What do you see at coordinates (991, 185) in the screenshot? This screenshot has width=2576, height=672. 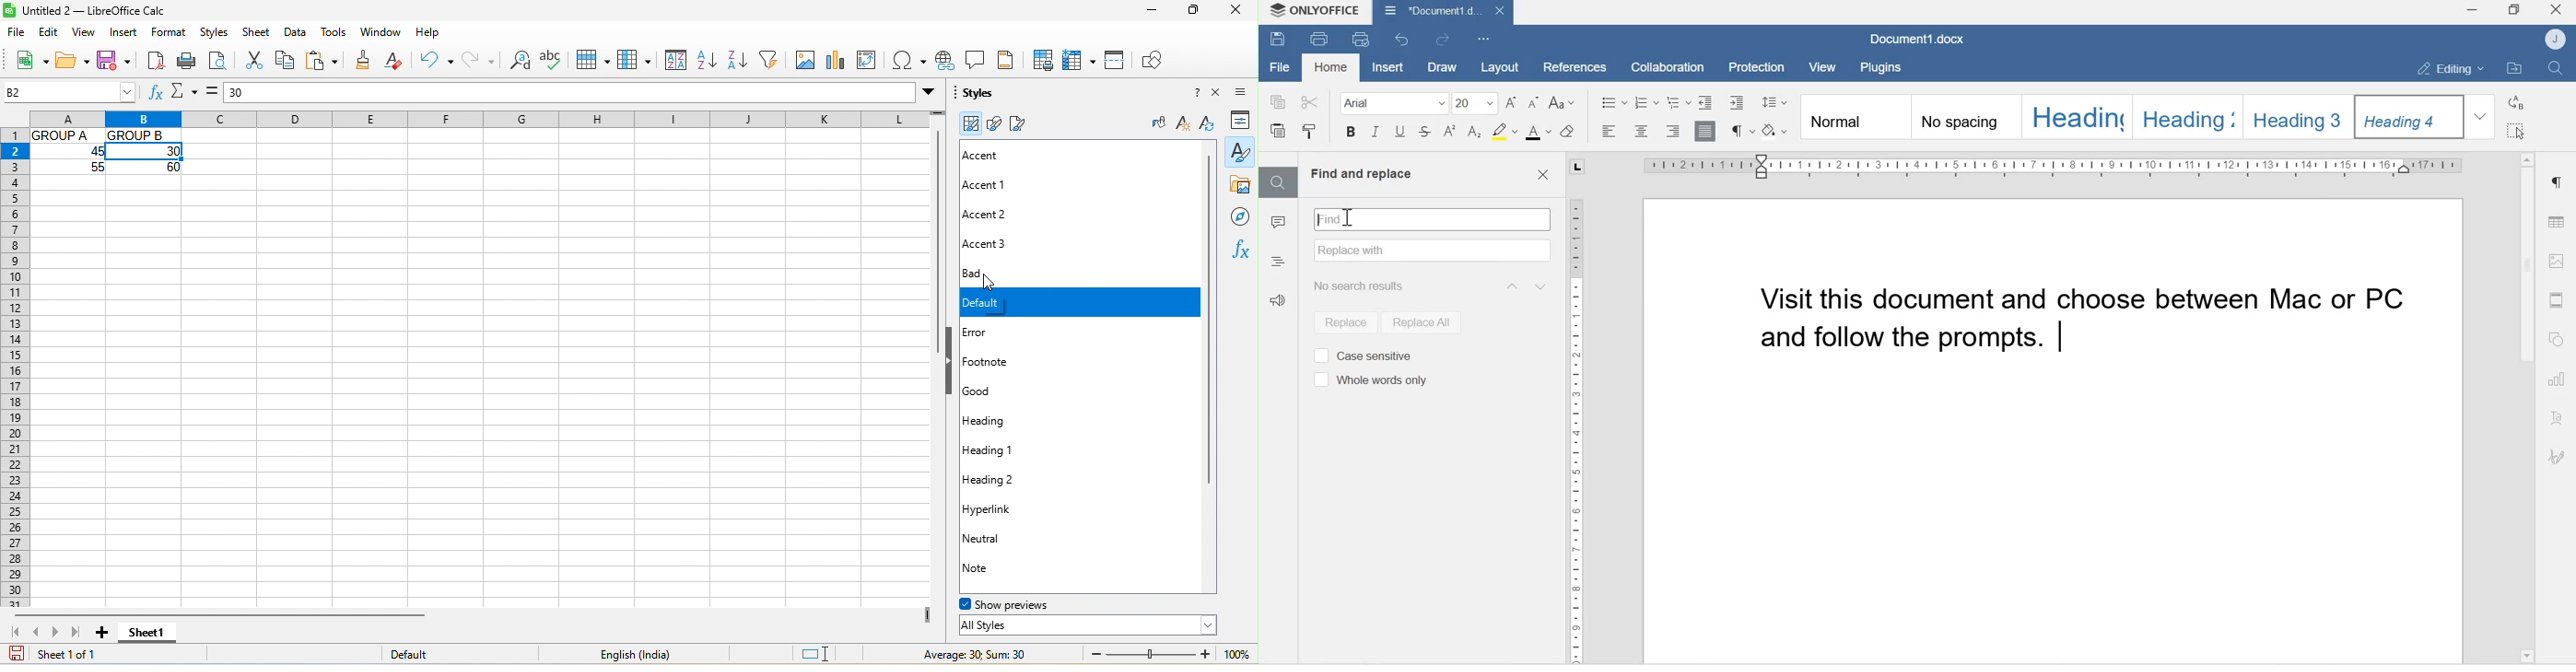 I see `accent1` at bounding box center [991, 185].